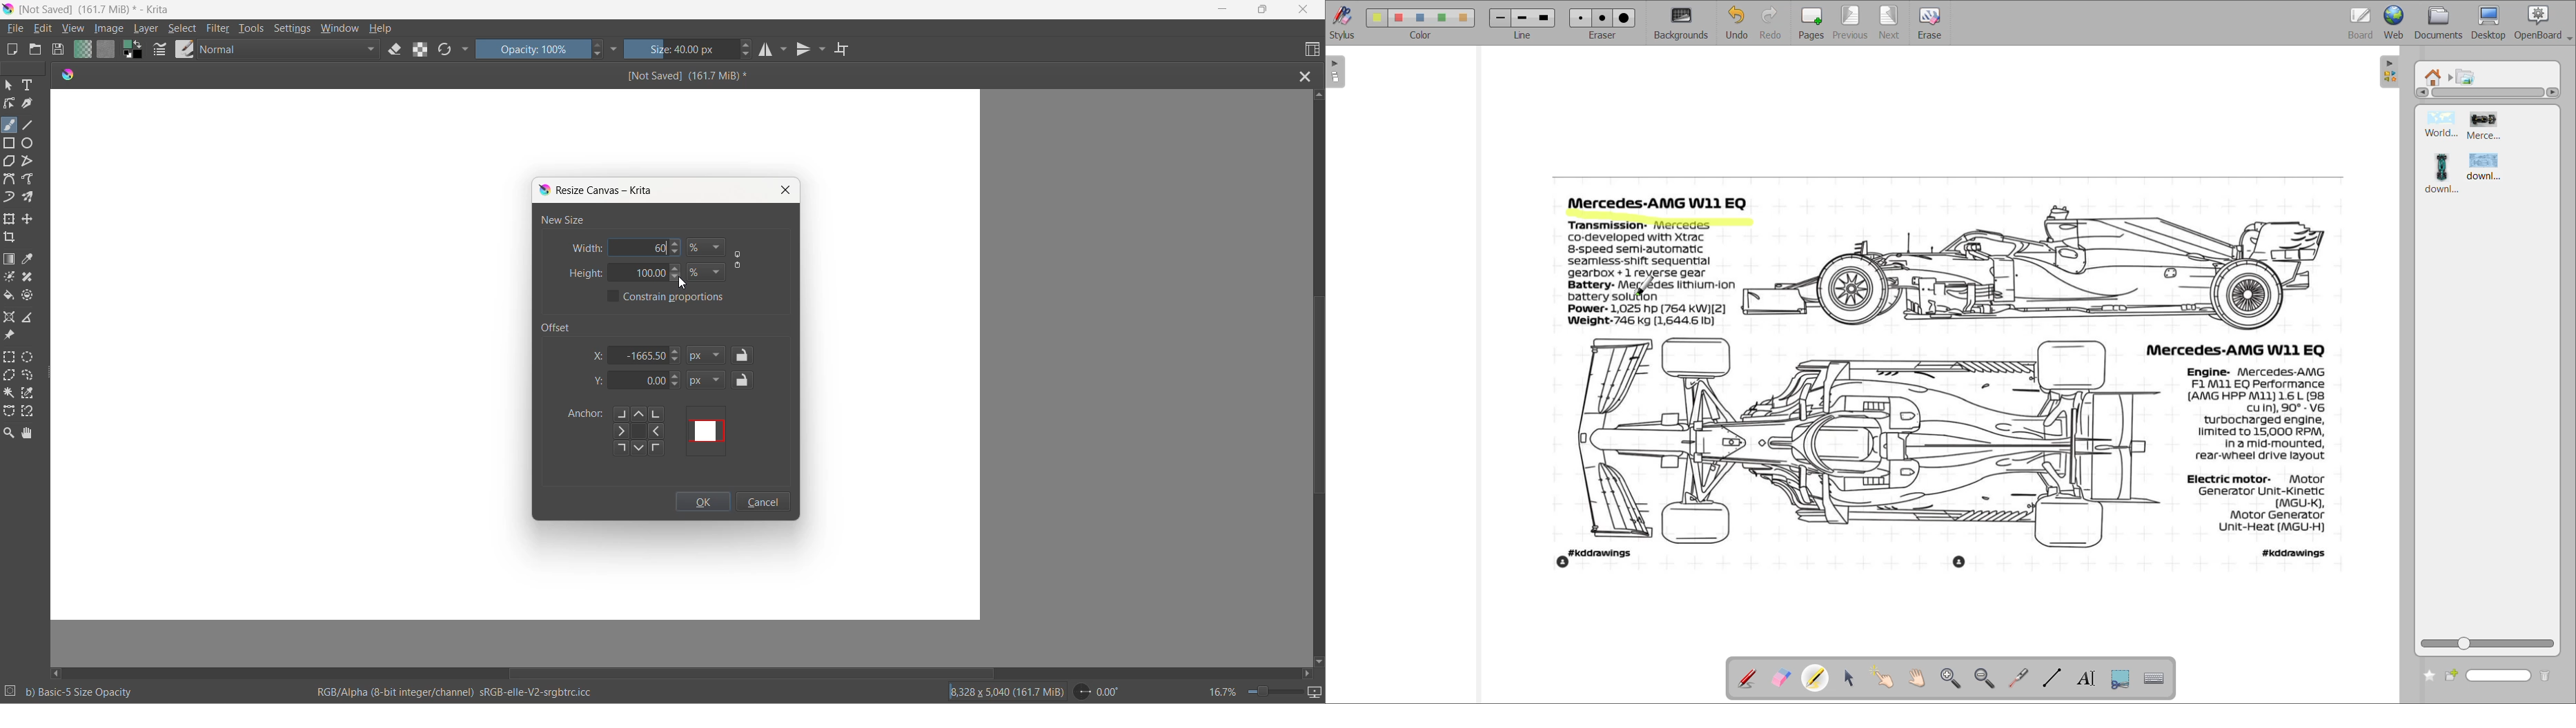 The width and height of the screenshot is (2576, 728). I want to click on edit shape tool, so click(9, 104).